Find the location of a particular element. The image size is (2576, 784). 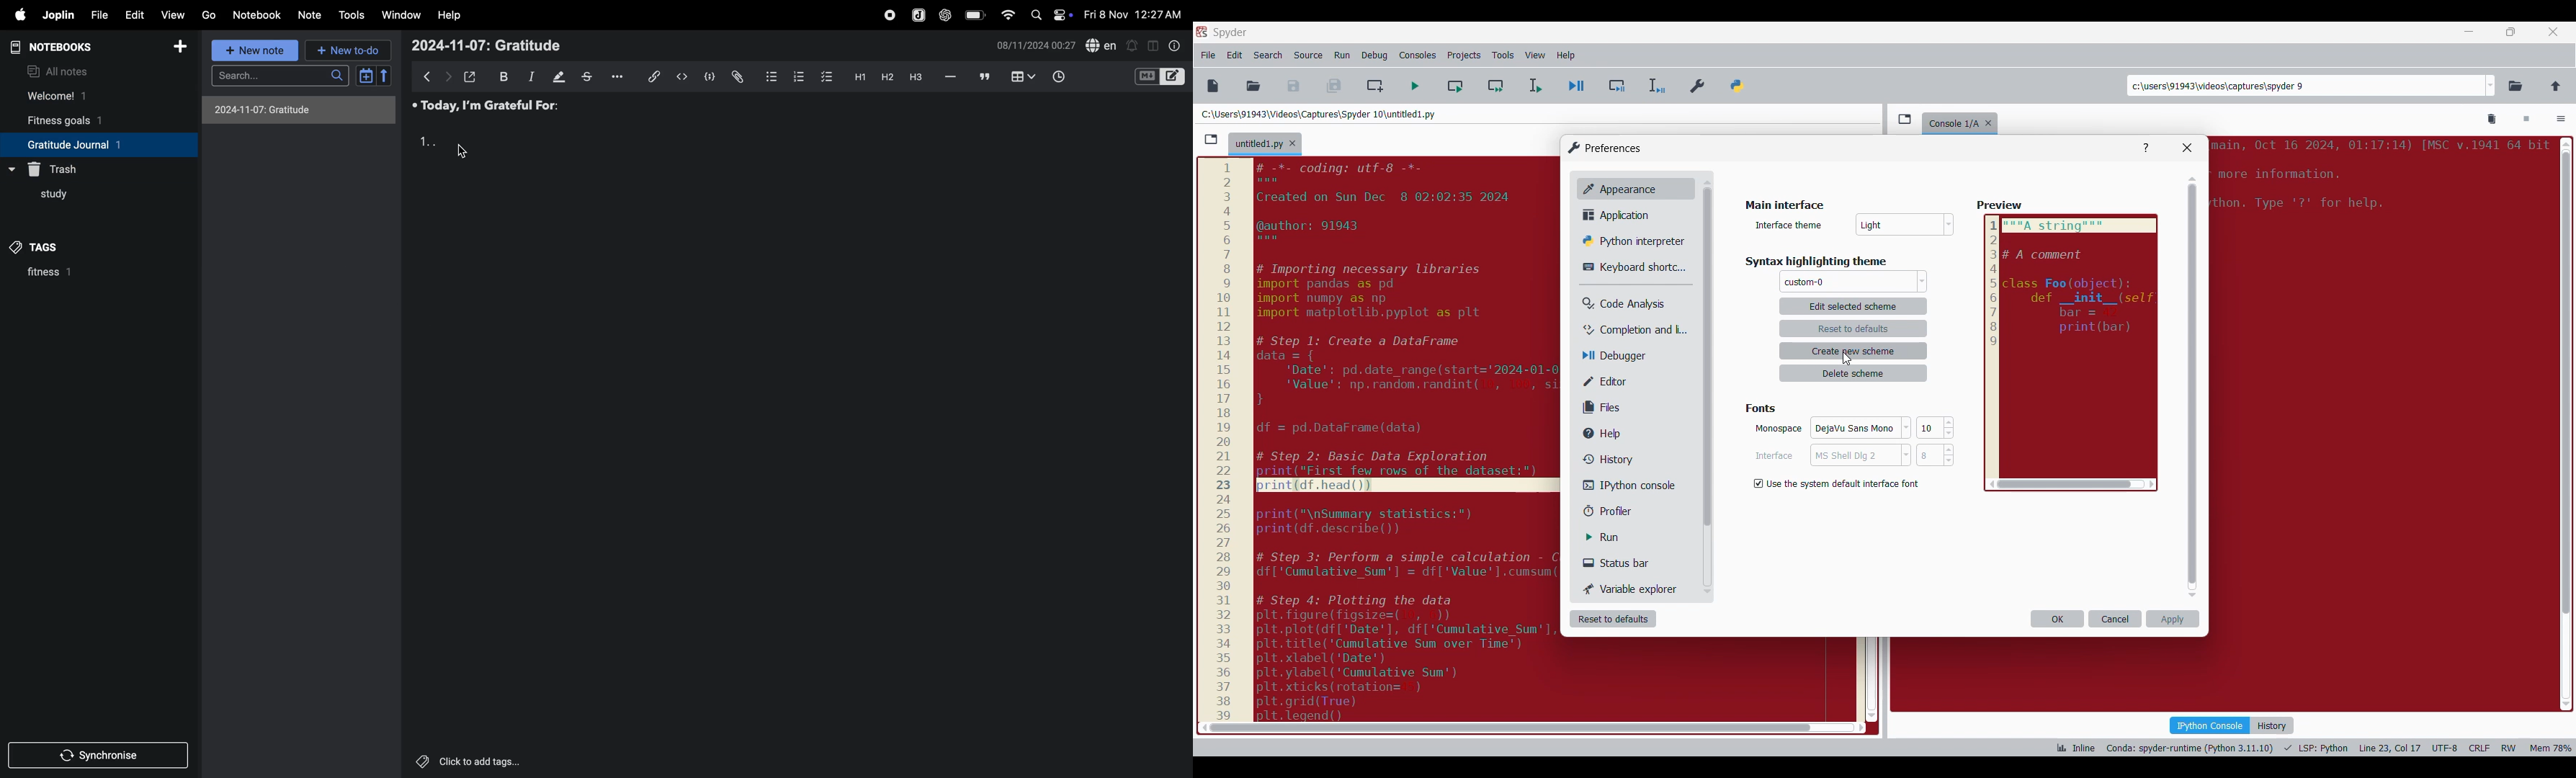

Editor is located at coordinates (1637, 381).